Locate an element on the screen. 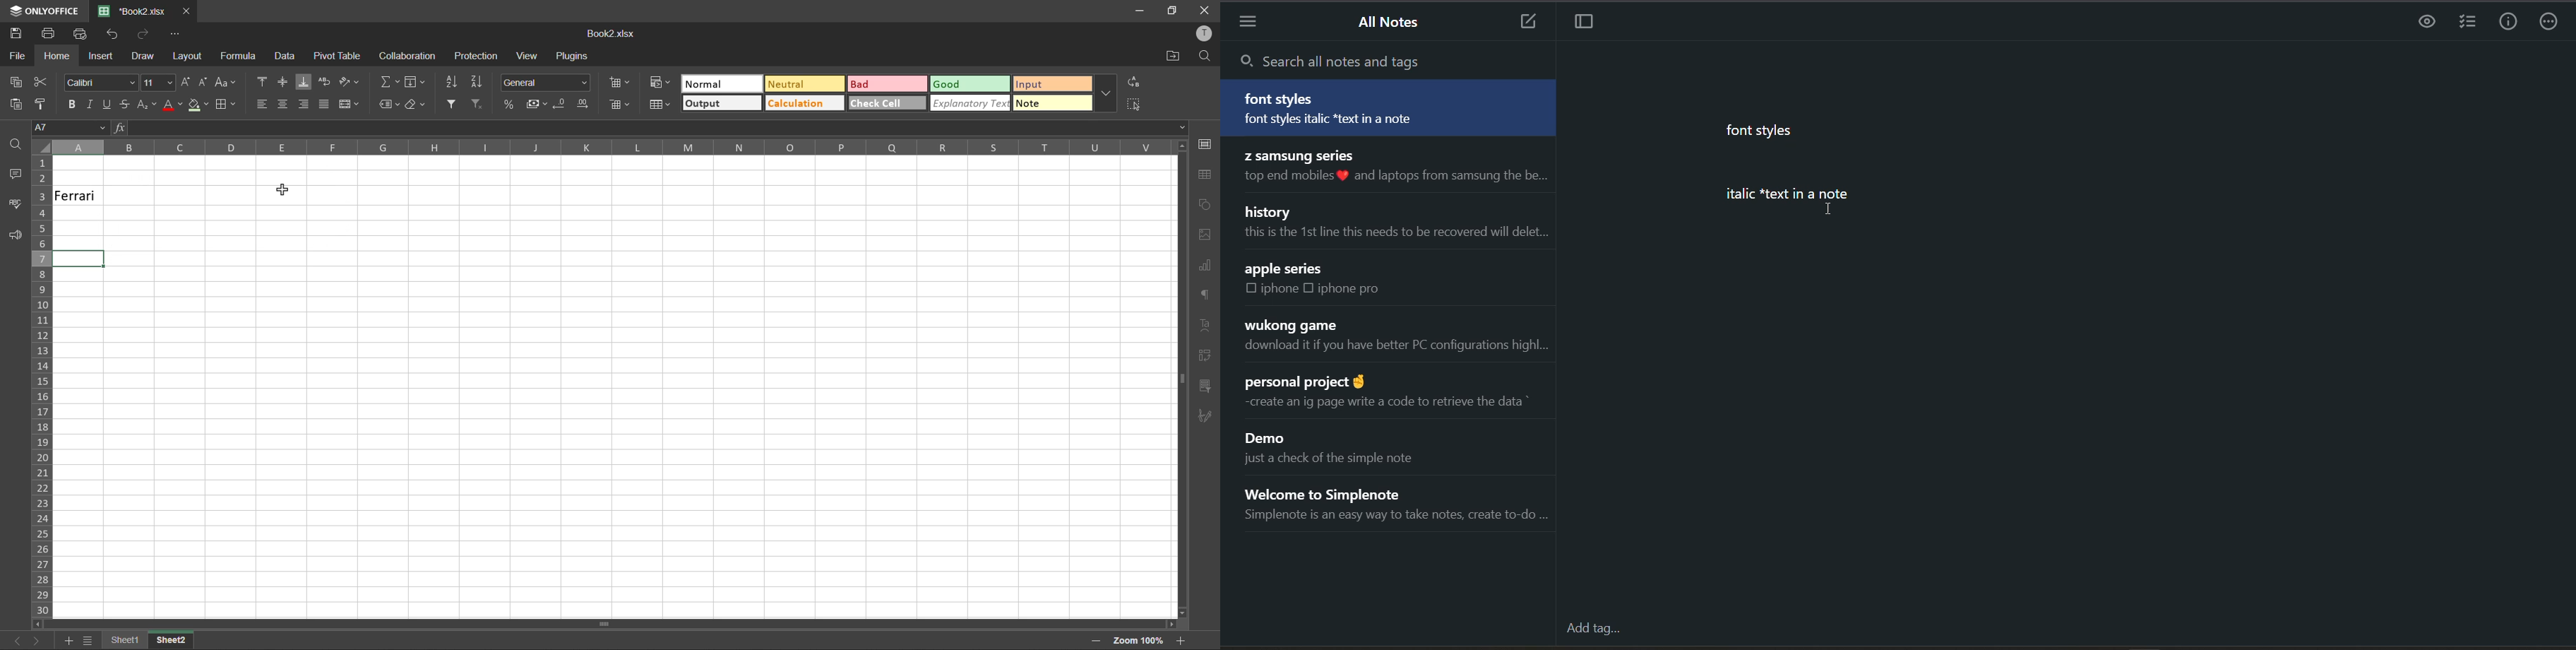 The image size is (2576, 672). sort ascending is located at coordinates (451, 83).